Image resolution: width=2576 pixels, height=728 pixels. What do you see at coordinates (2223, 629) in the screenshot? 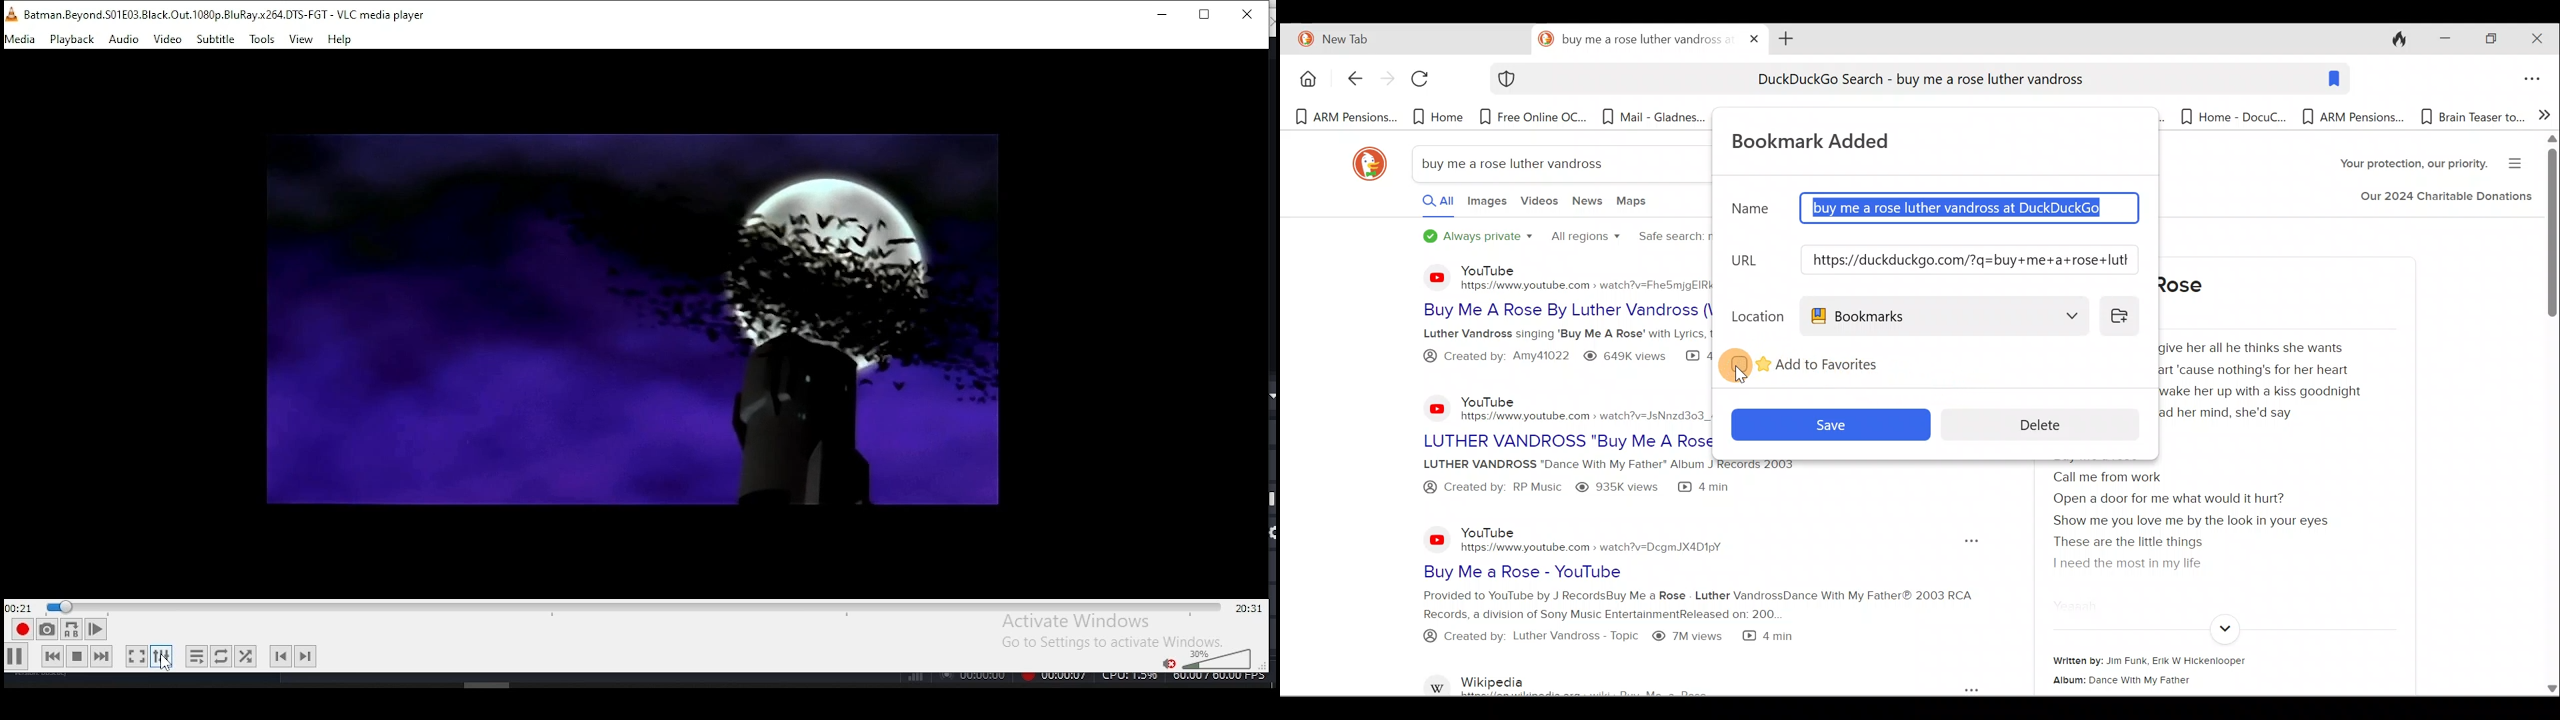
I see `Expand` at bounding box center [2223, 629].